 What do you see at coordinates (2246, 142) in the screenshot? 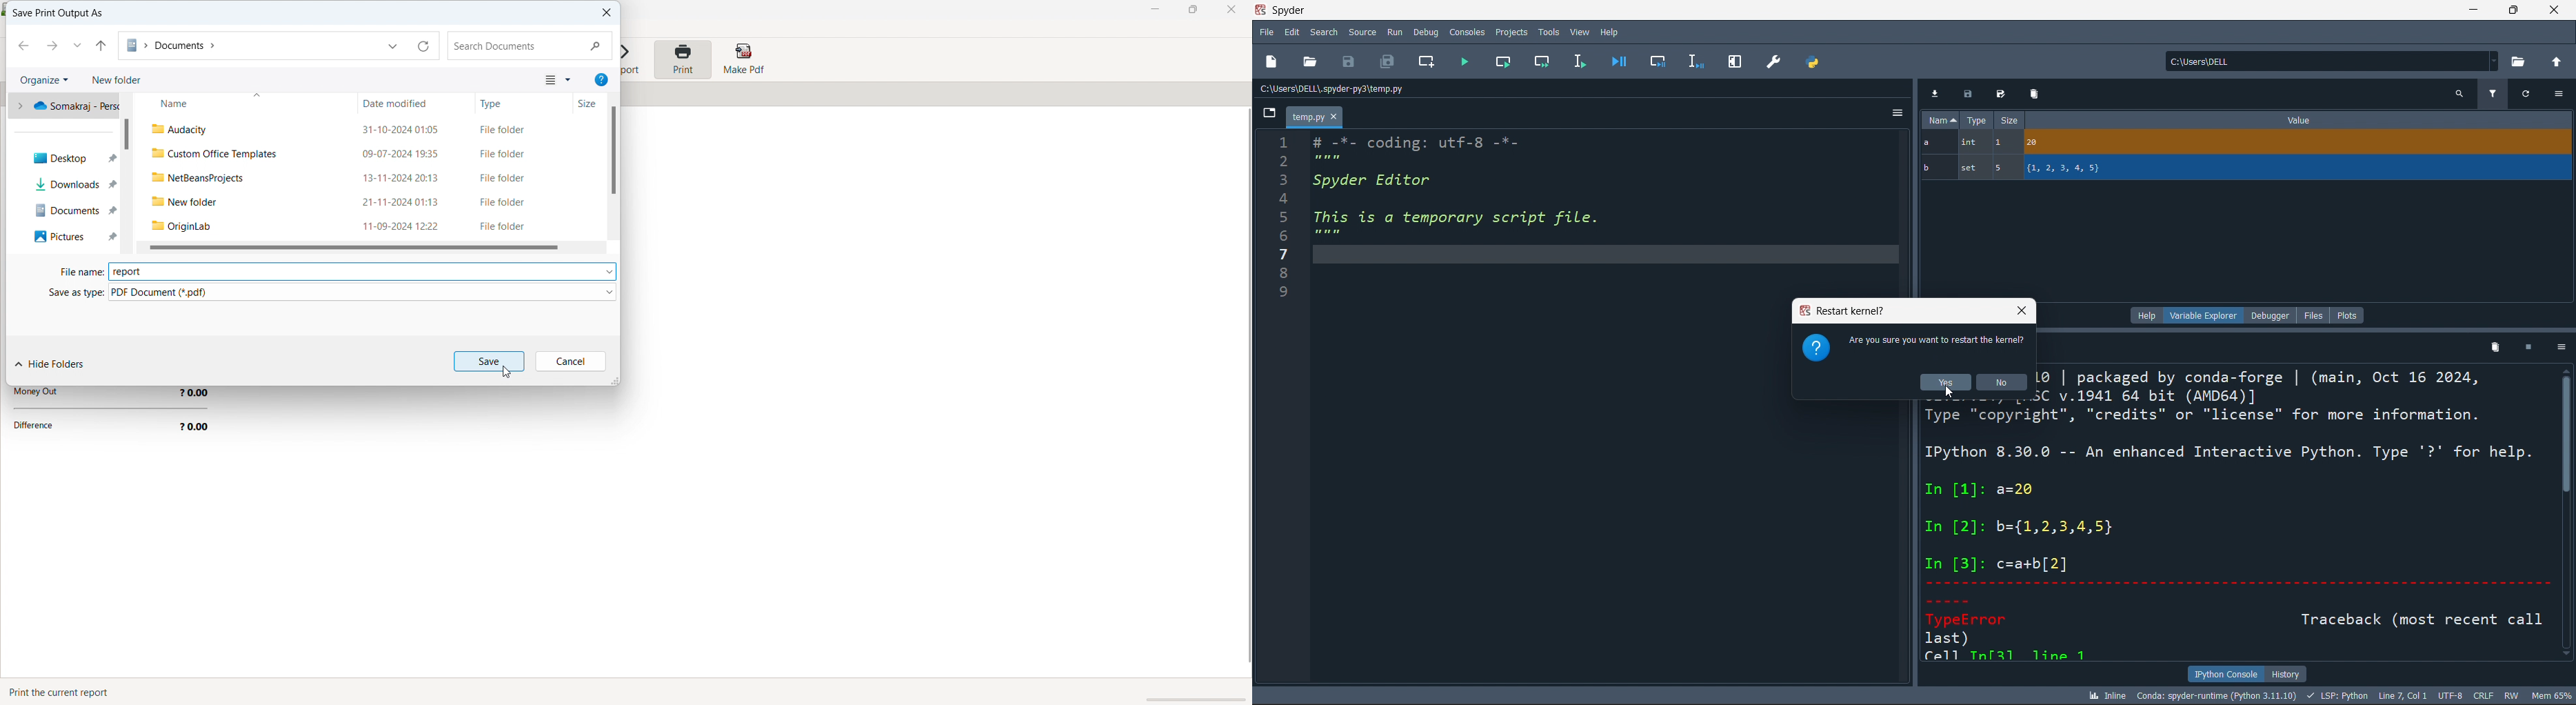
I see `a, int, 1, 20` at bounding box center [2246, 142].